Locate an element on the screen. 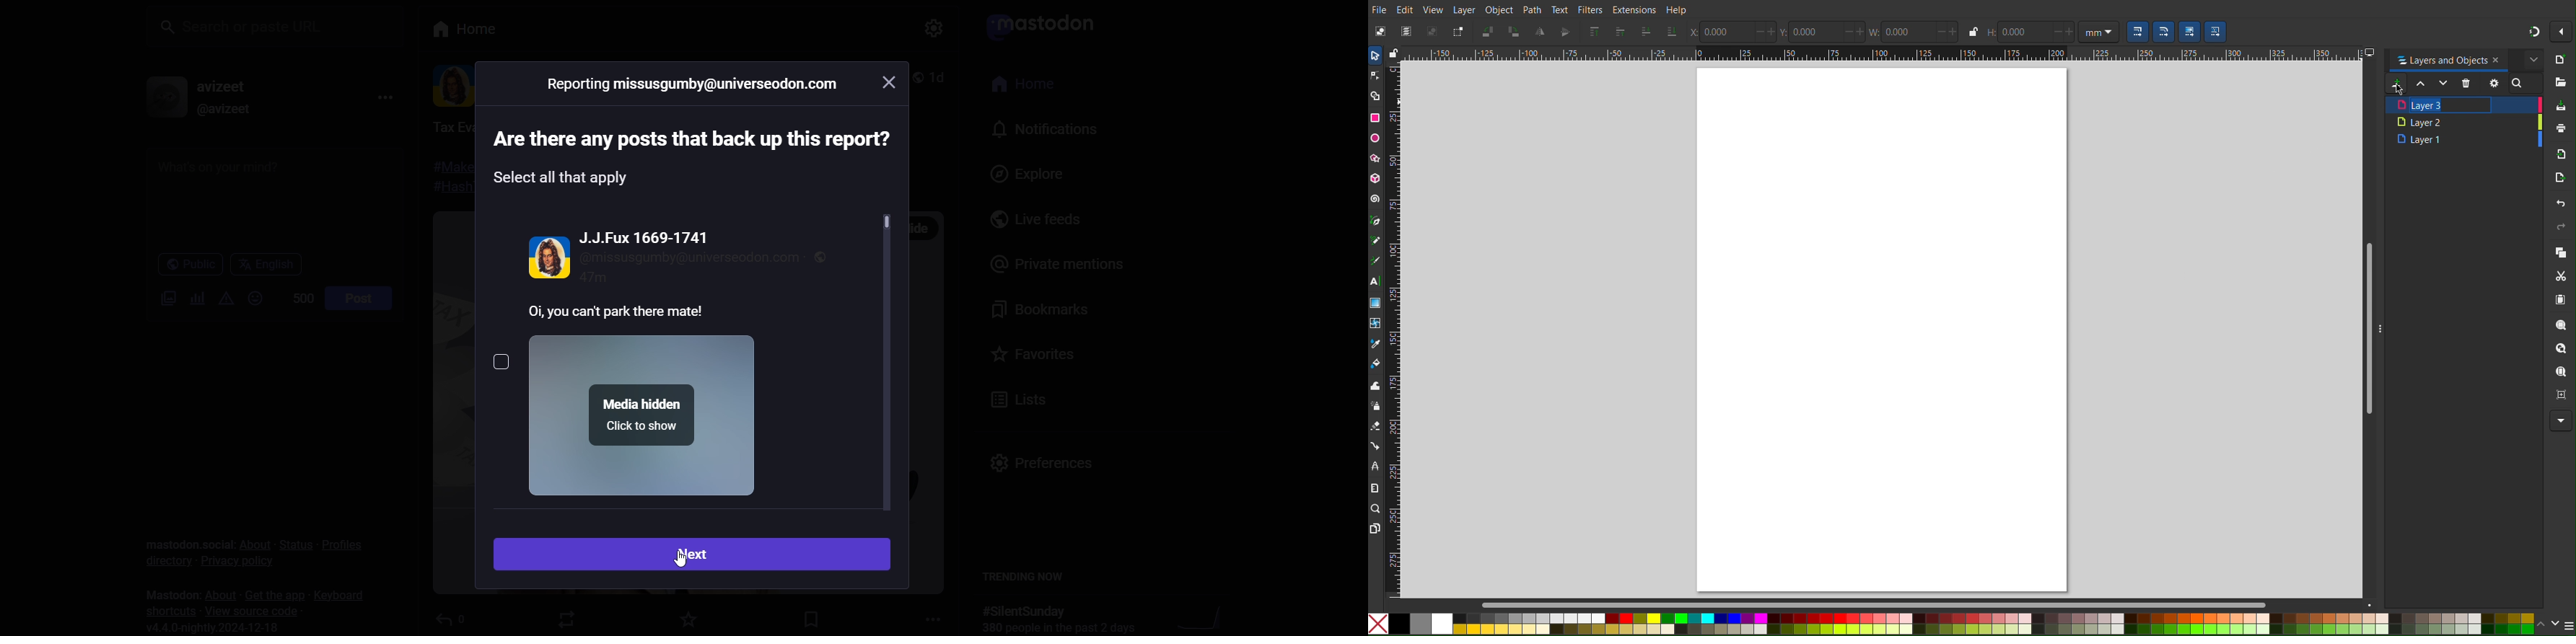 The width and height of the screenshot is (2576, 644). Layer 2 is located at coordinates (2465, 122).